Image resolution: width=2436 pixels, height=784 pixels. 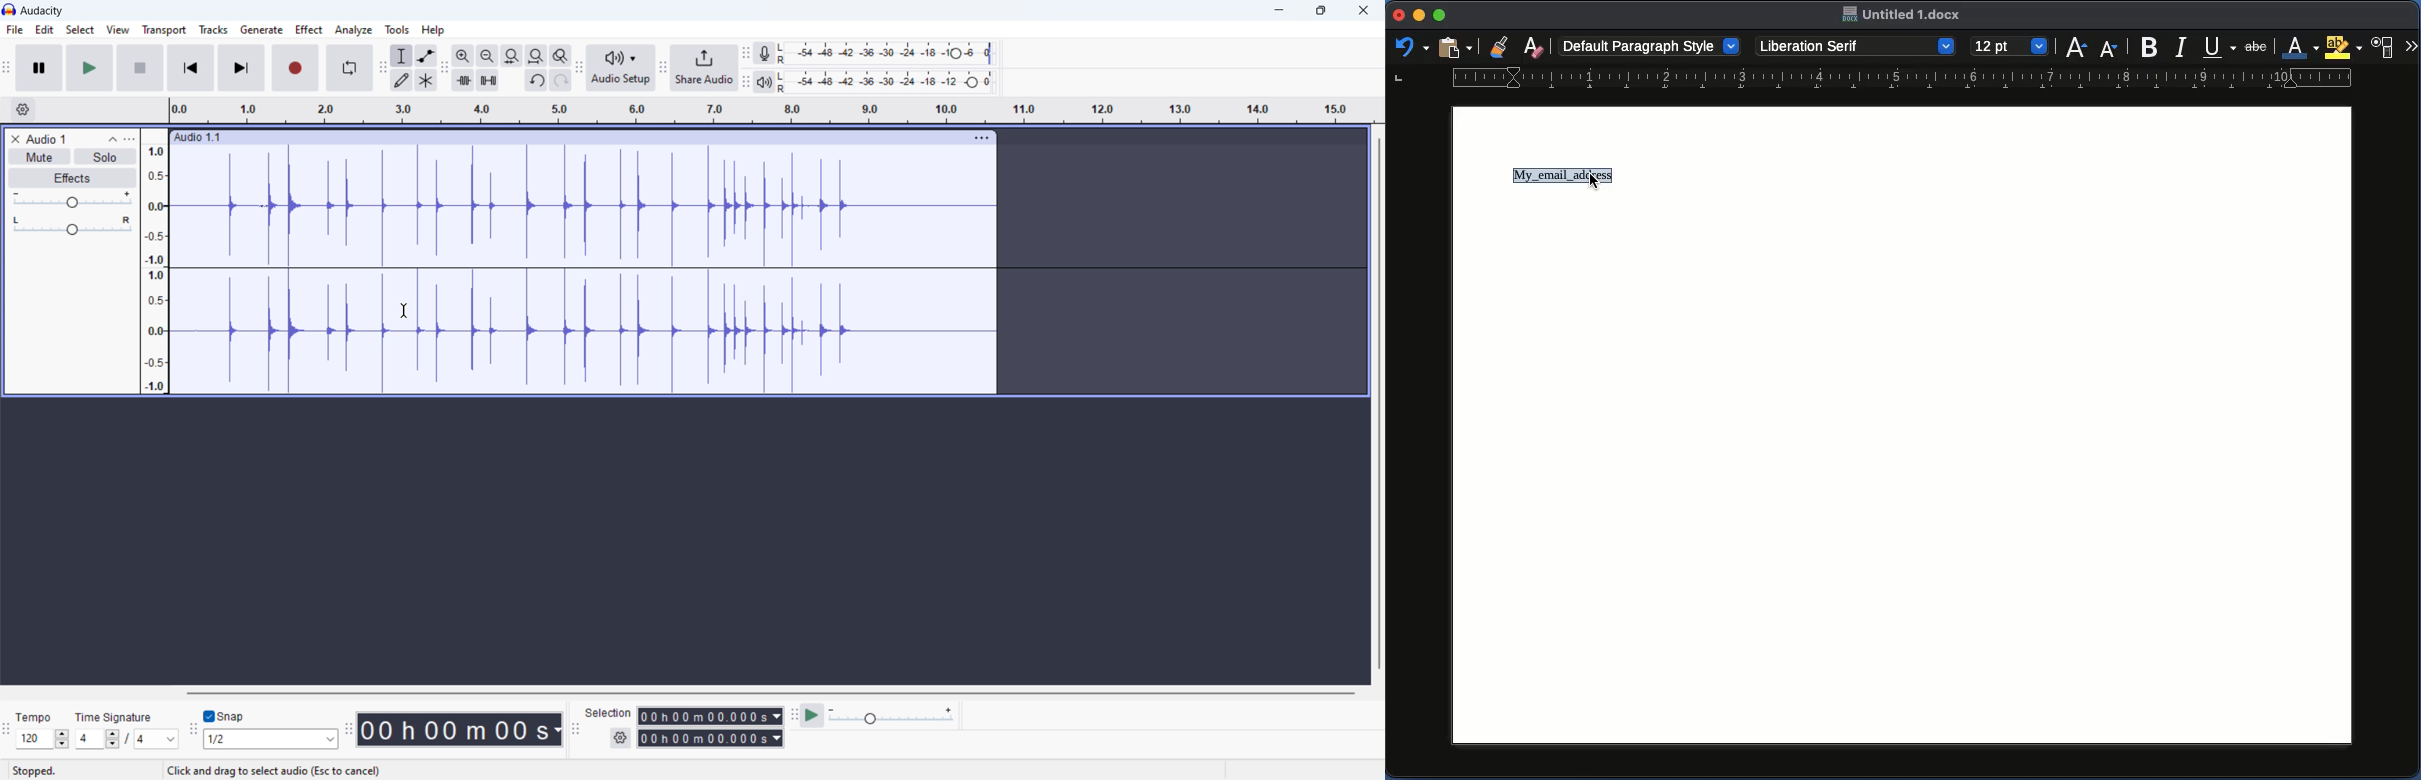 I want to click on close, so click(x=1361, y=10).